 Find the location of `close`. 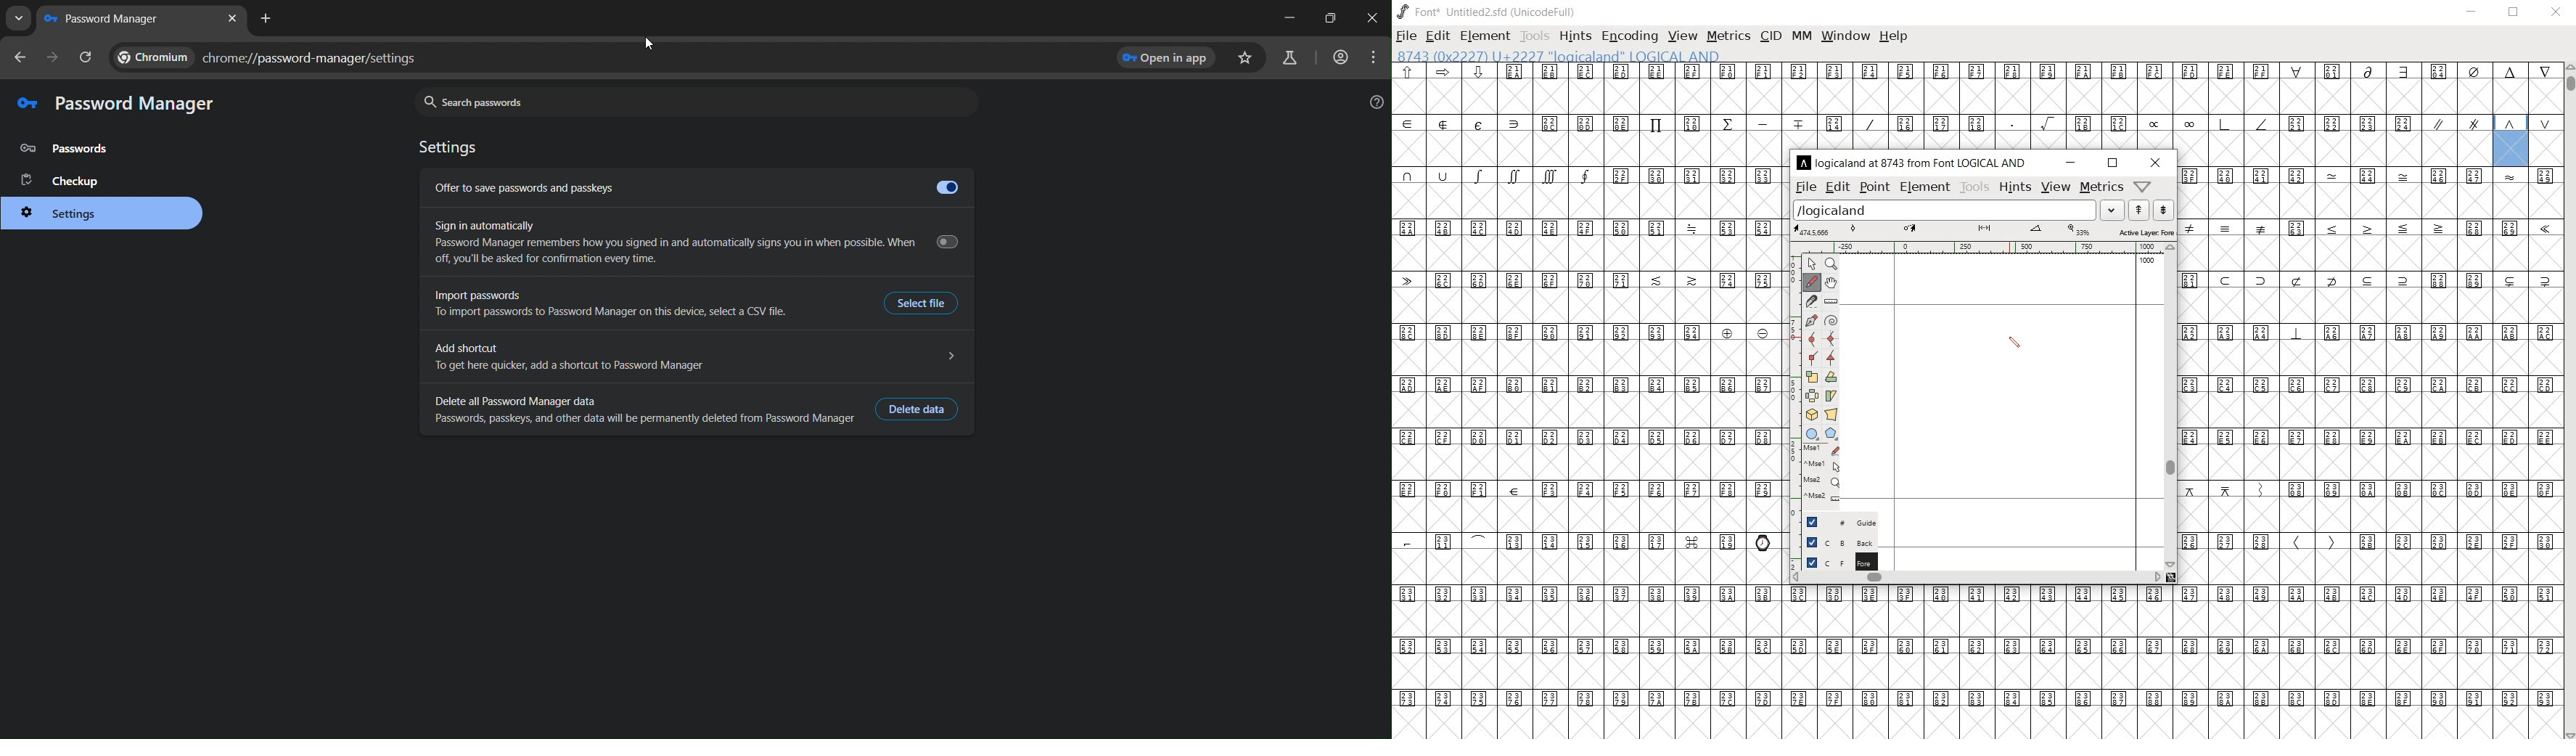

close is located at coordinates (2559, 12).